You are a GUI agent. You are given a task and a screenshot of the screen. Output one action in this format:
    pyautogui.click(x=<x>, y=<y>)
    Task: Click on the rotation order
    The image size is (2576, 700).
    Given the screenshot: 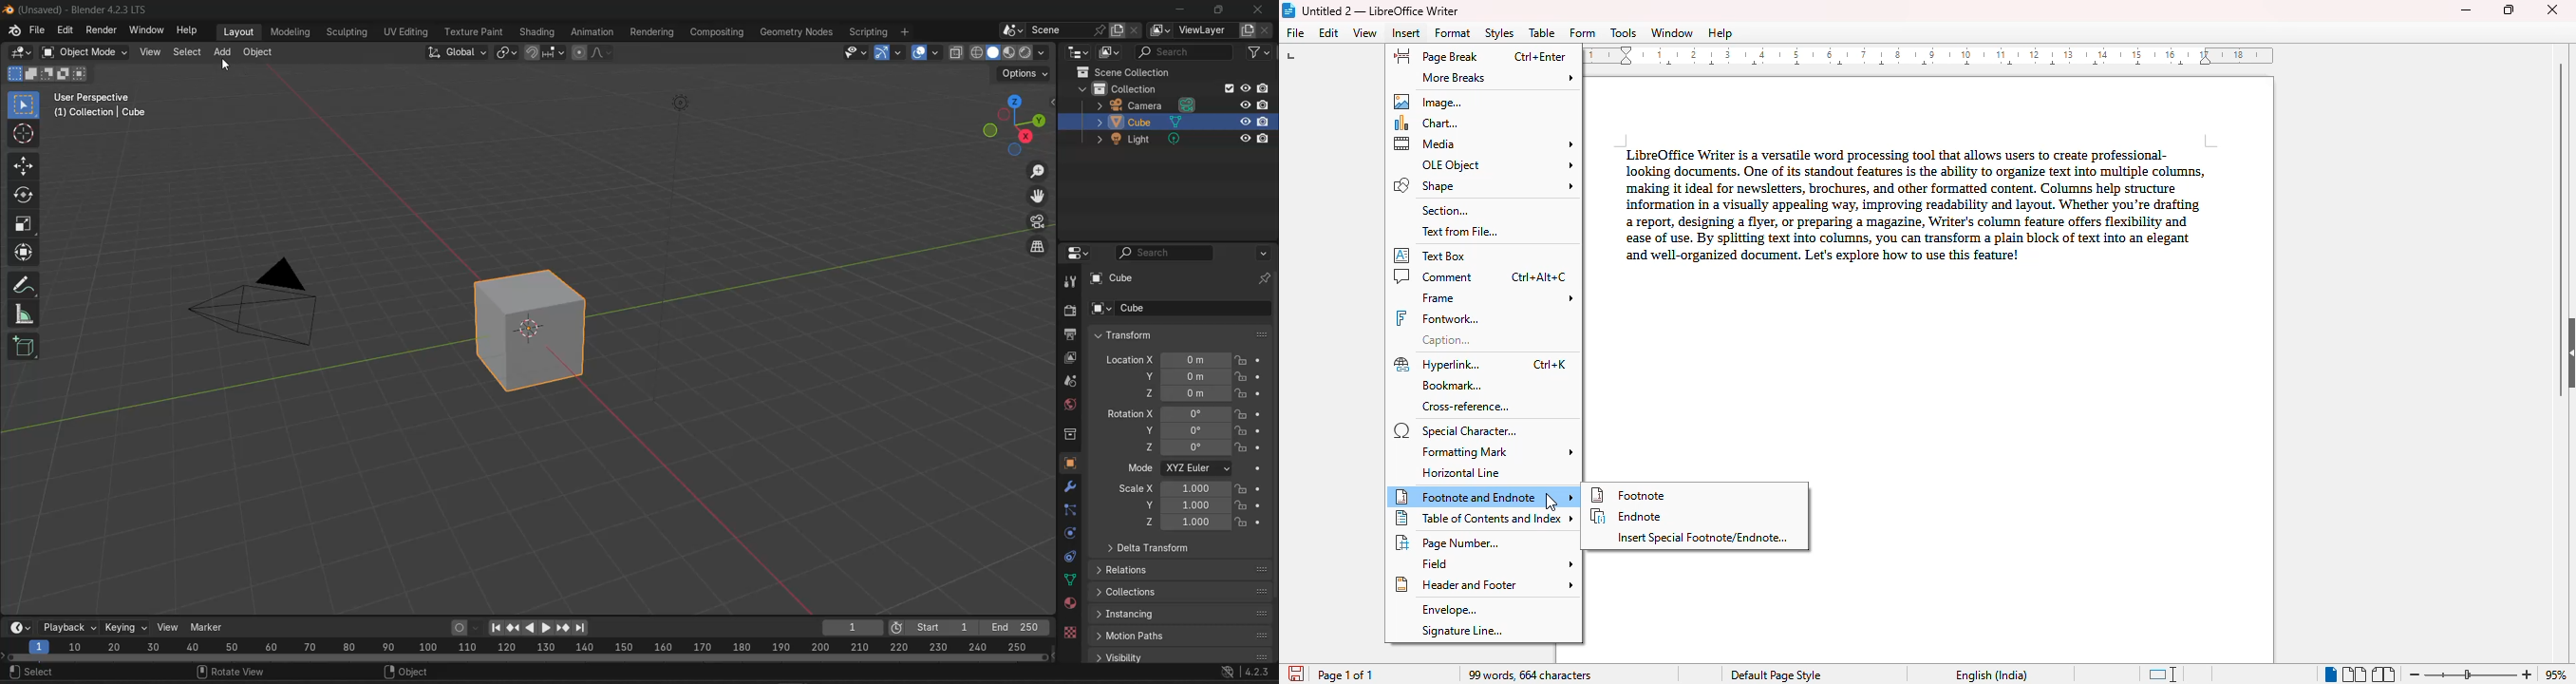 What is the action you would take?
    pyautogui.click(x=1200, y=469)
    